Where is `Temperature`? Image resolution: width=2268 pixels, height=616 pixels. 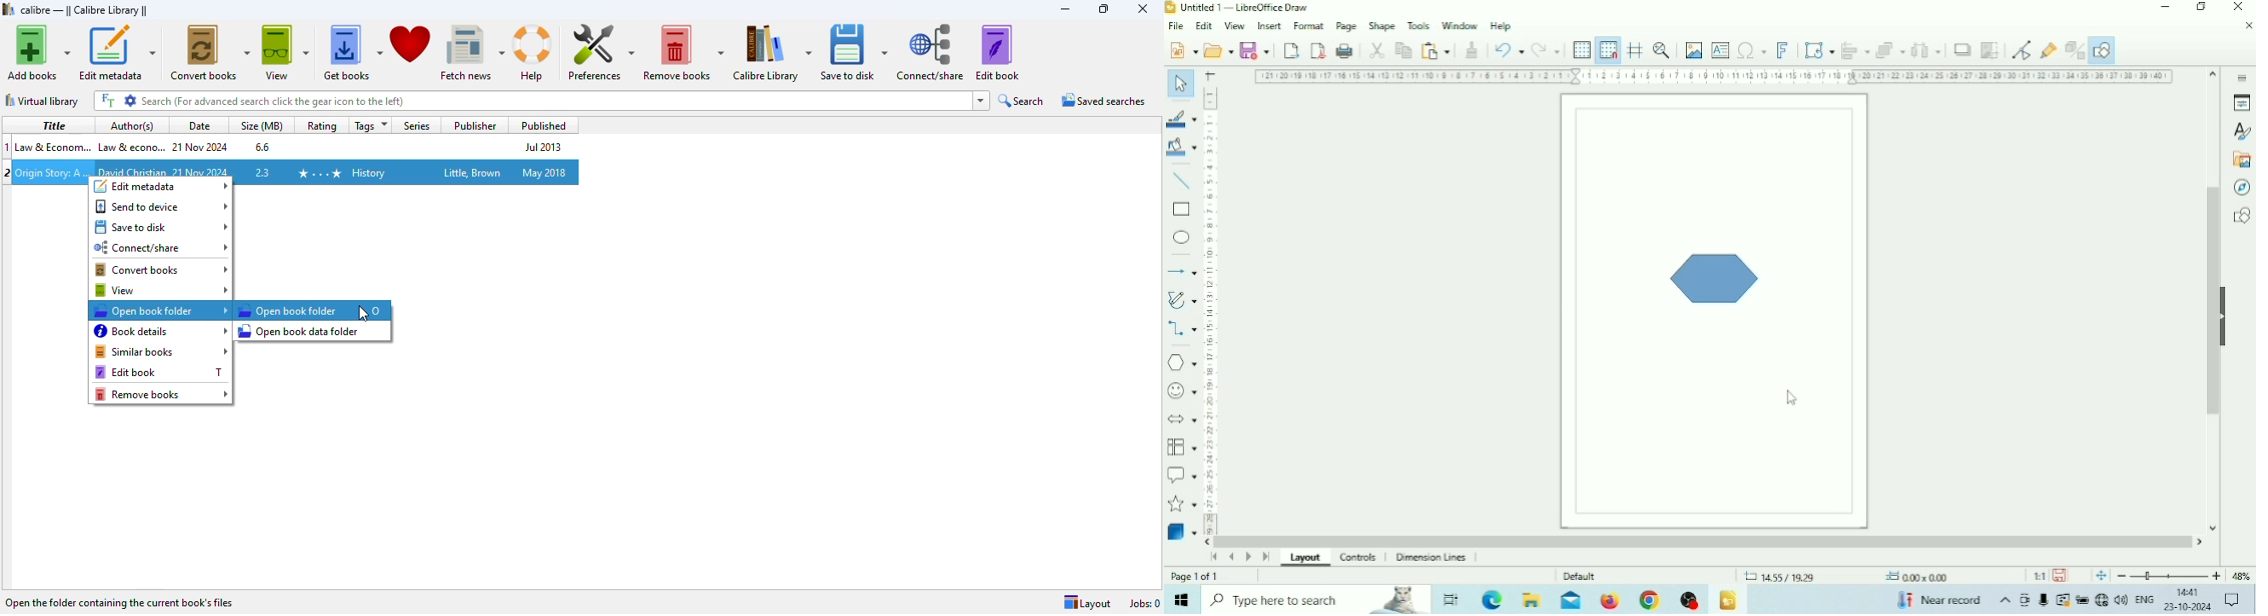
Temperature is located at coordinates (1938, 599).